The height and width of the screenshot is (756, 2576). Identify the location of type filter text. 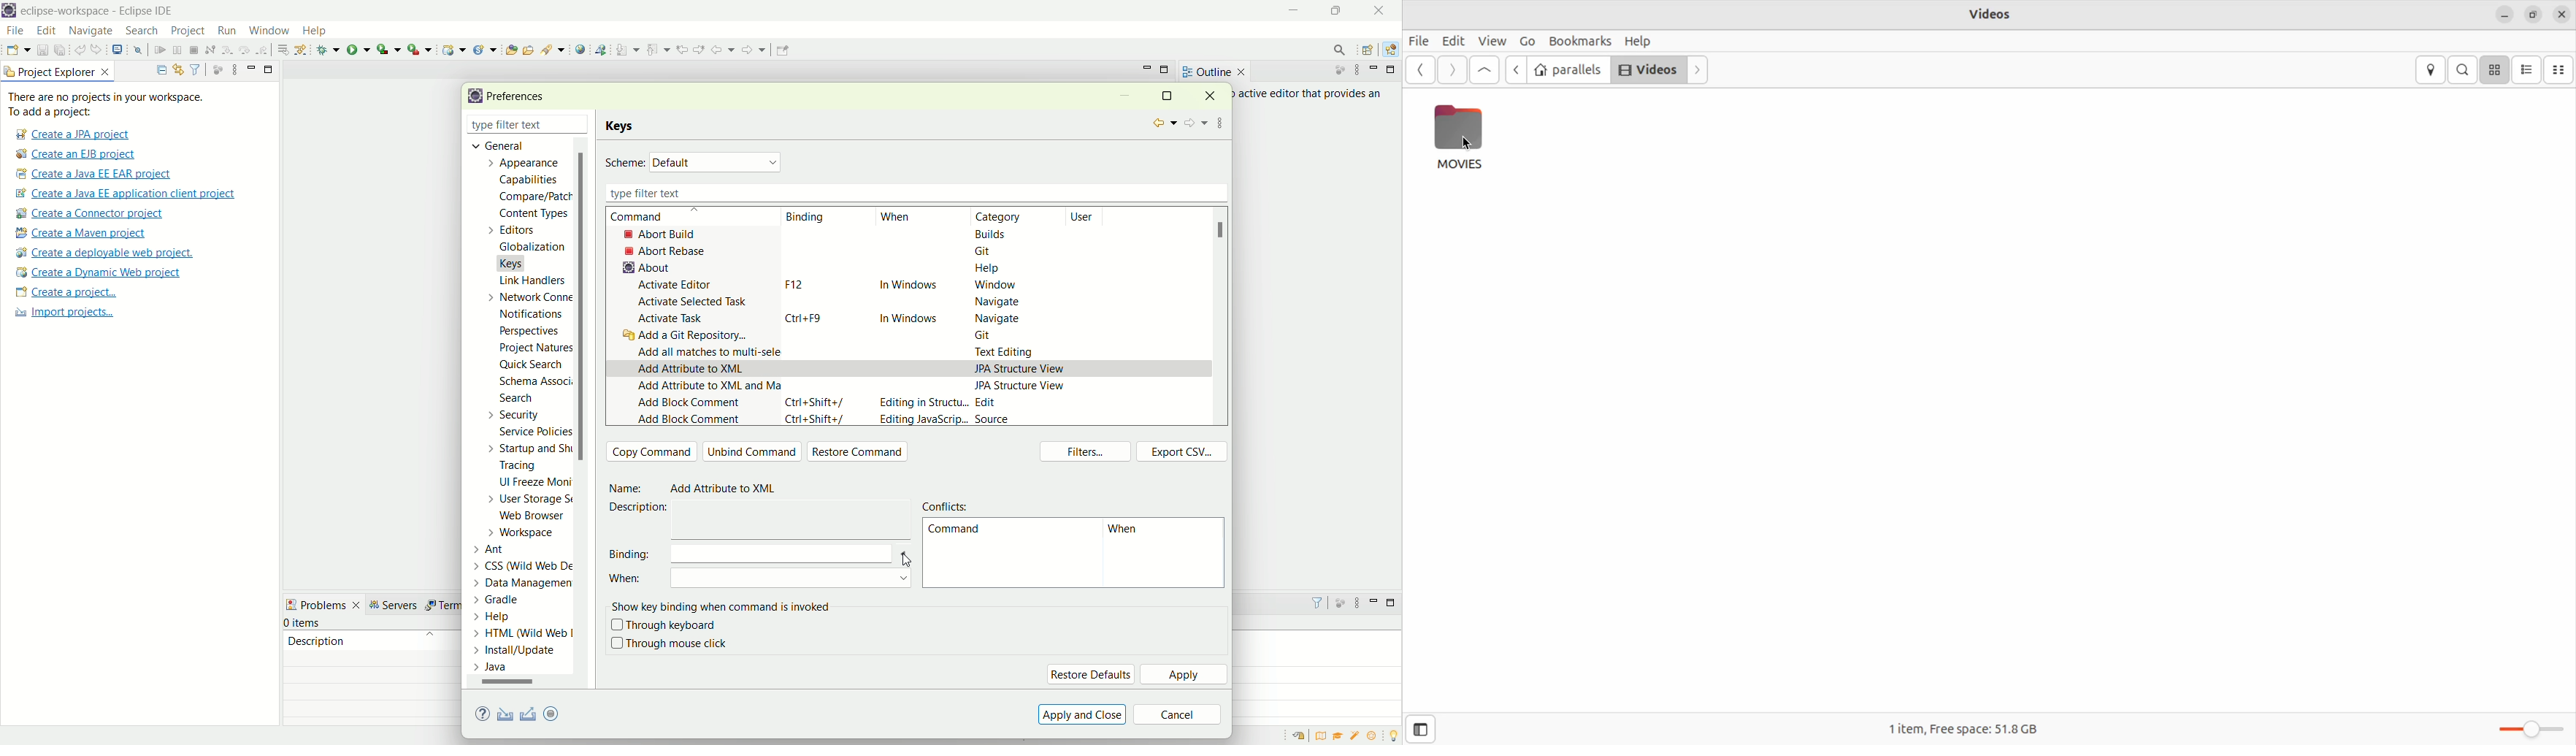
(912, 193).